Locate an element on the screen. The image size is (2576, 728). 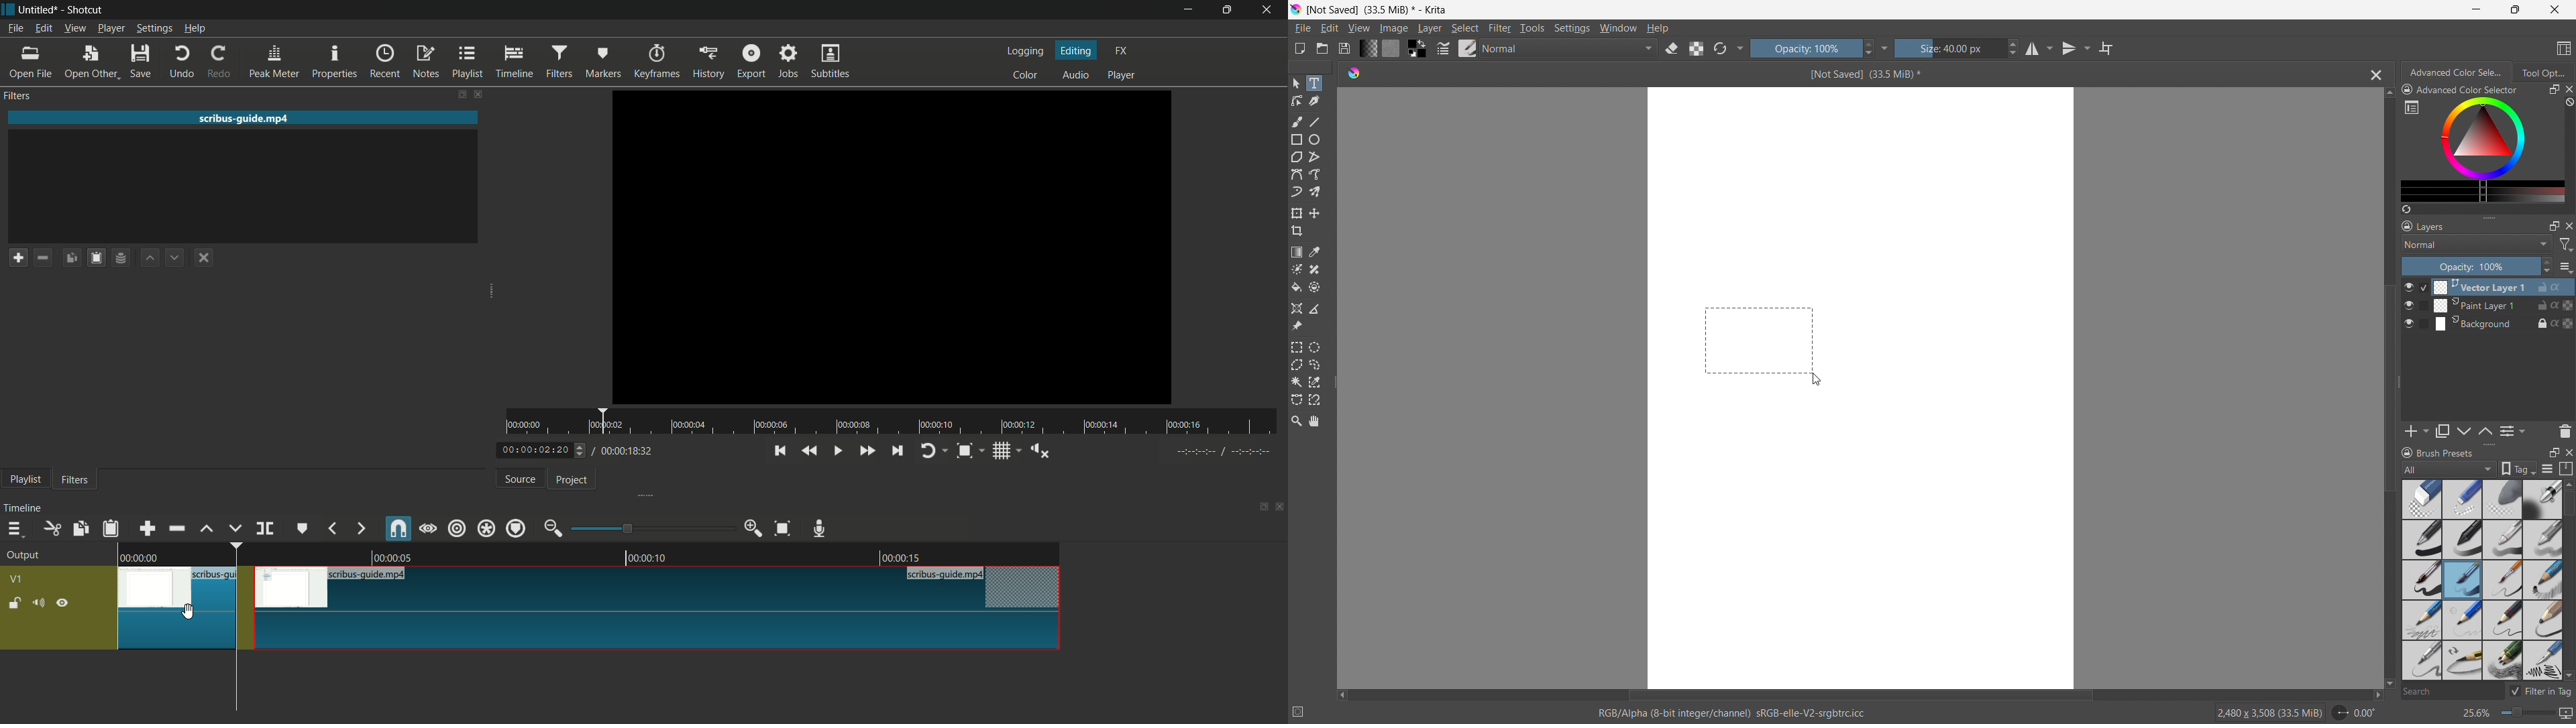
recent is located at coordinates (386, 62).